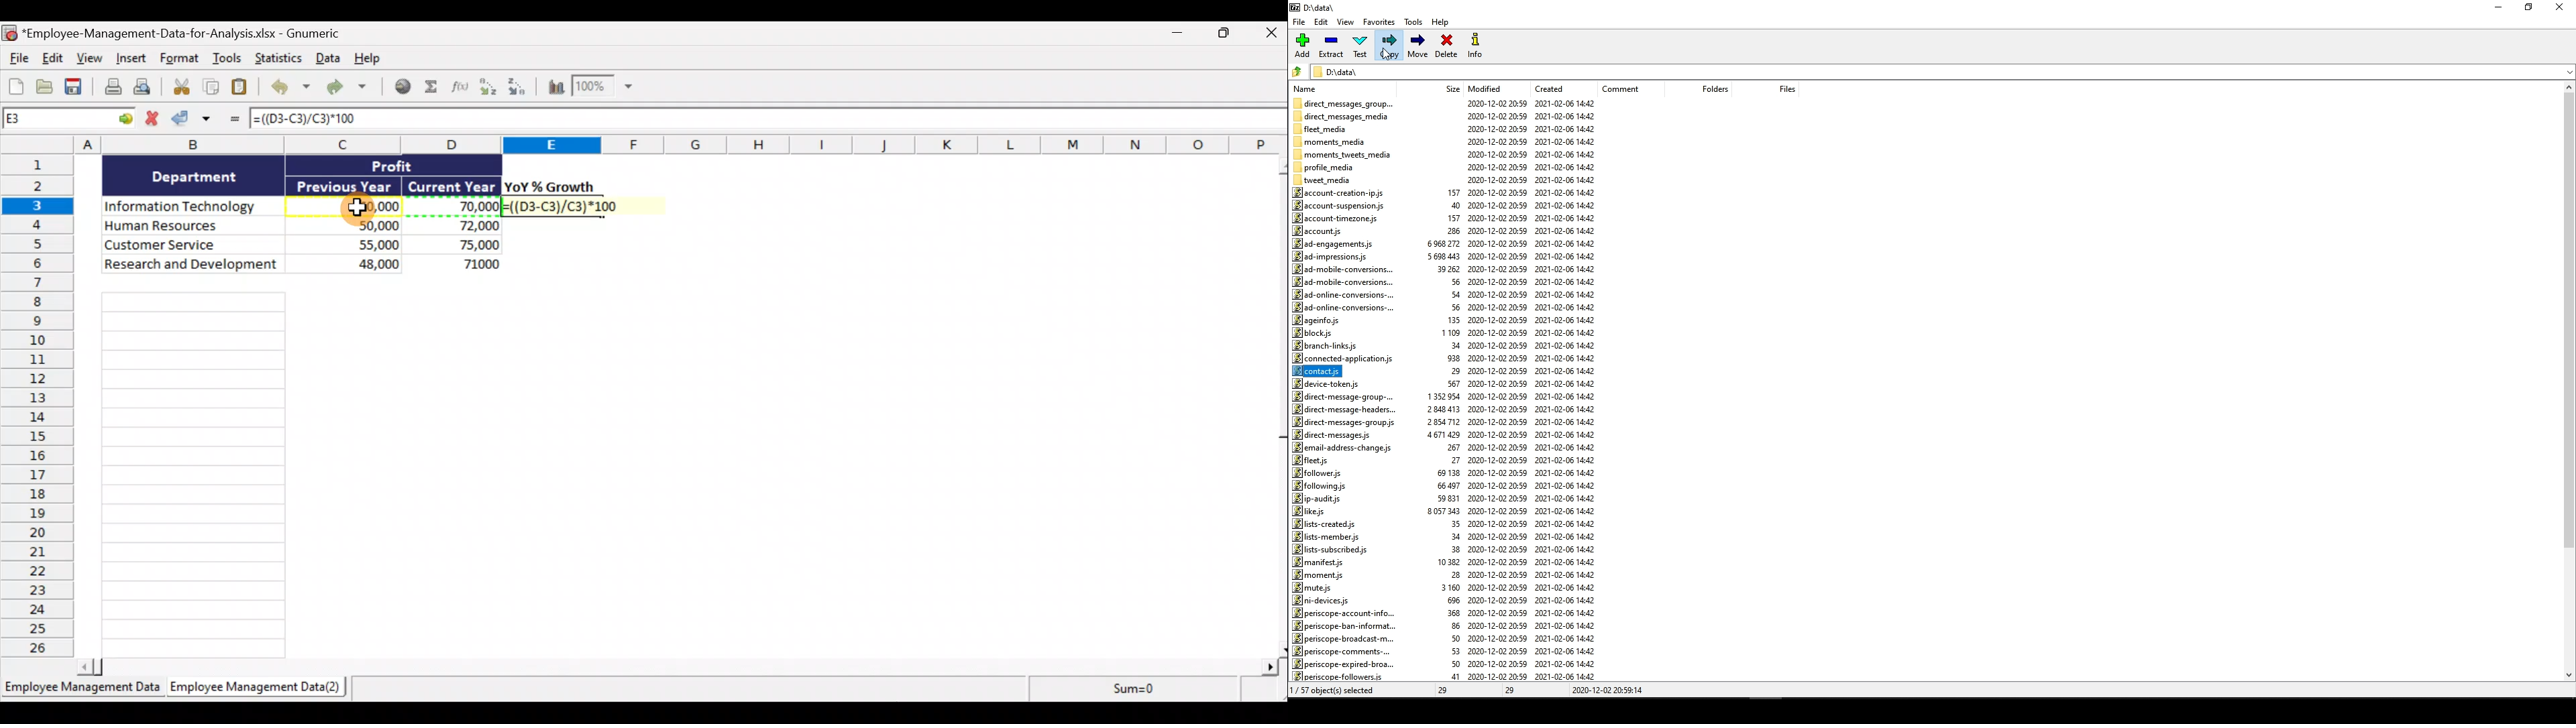 The width and height of the screenshot is (2576, 728). What do you see at coordinates (2498, 11) in the screenshot?
I see `minimize` at bounding box center [2498, 11].